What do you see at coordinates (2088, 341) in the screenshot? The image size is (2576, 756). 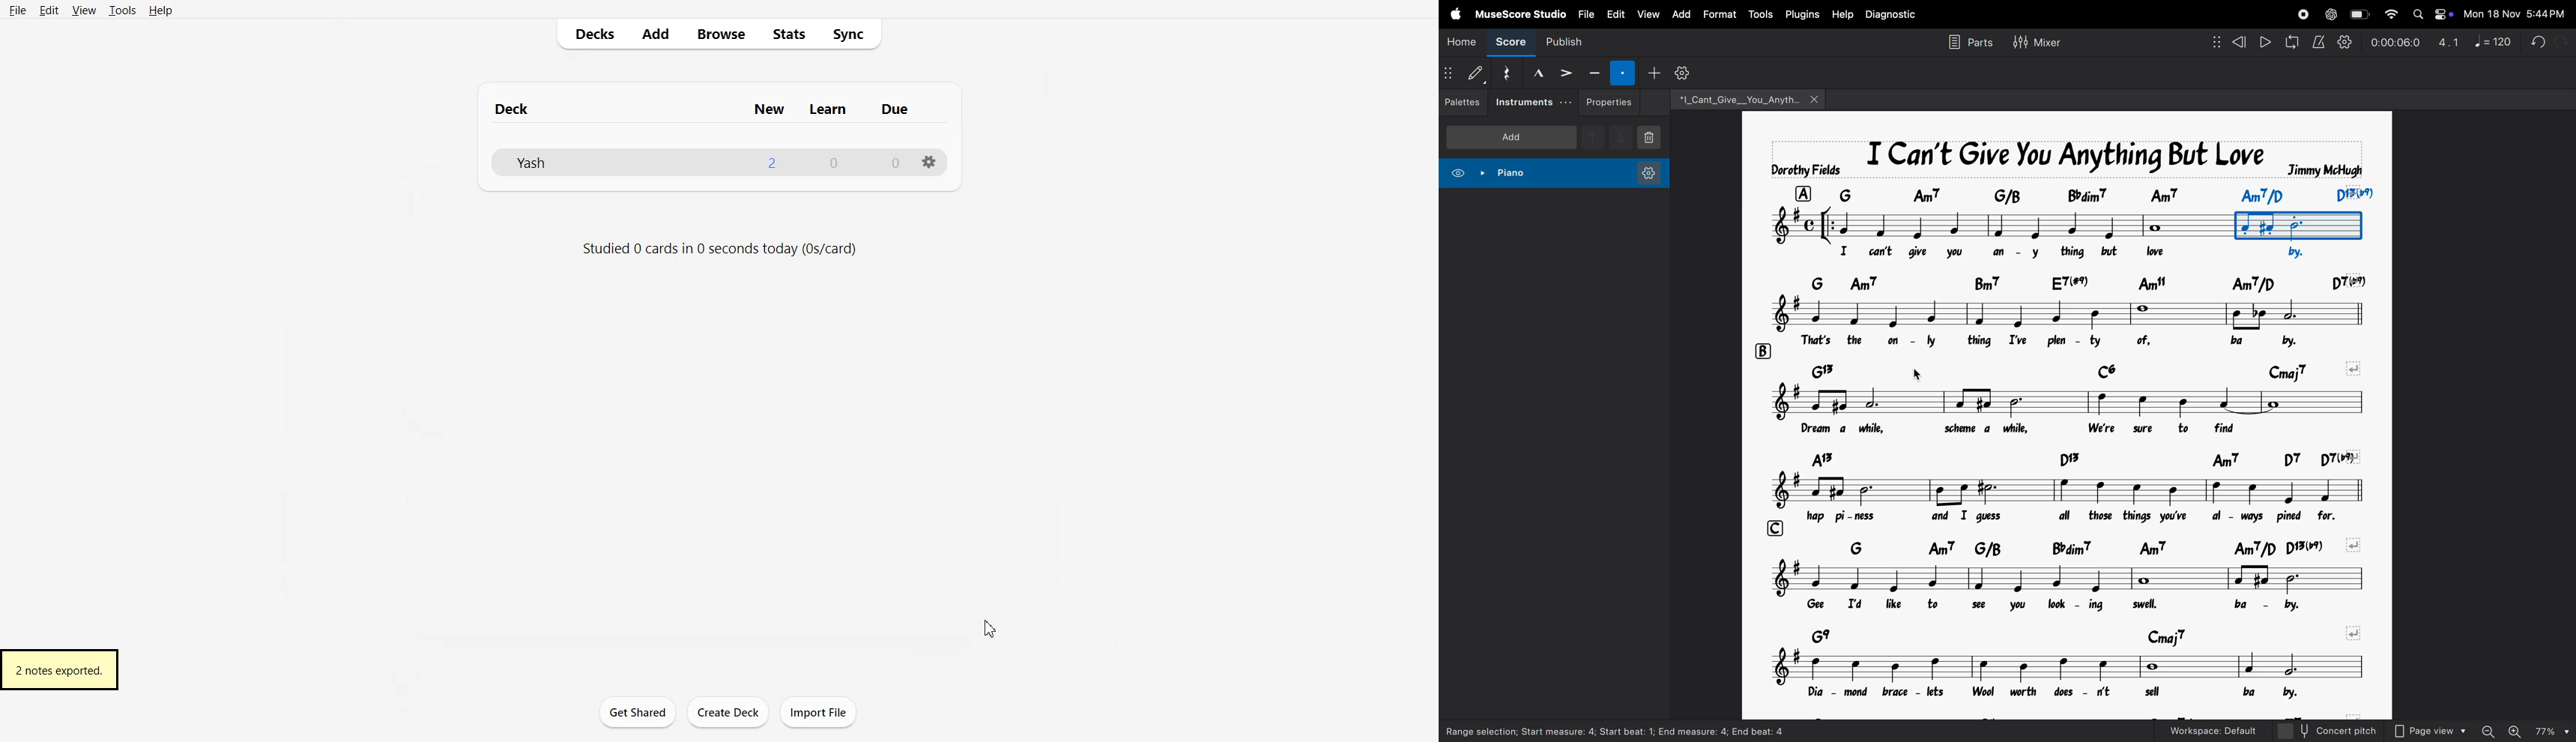 I see `lyrics` at bounding box center [2088, 341].